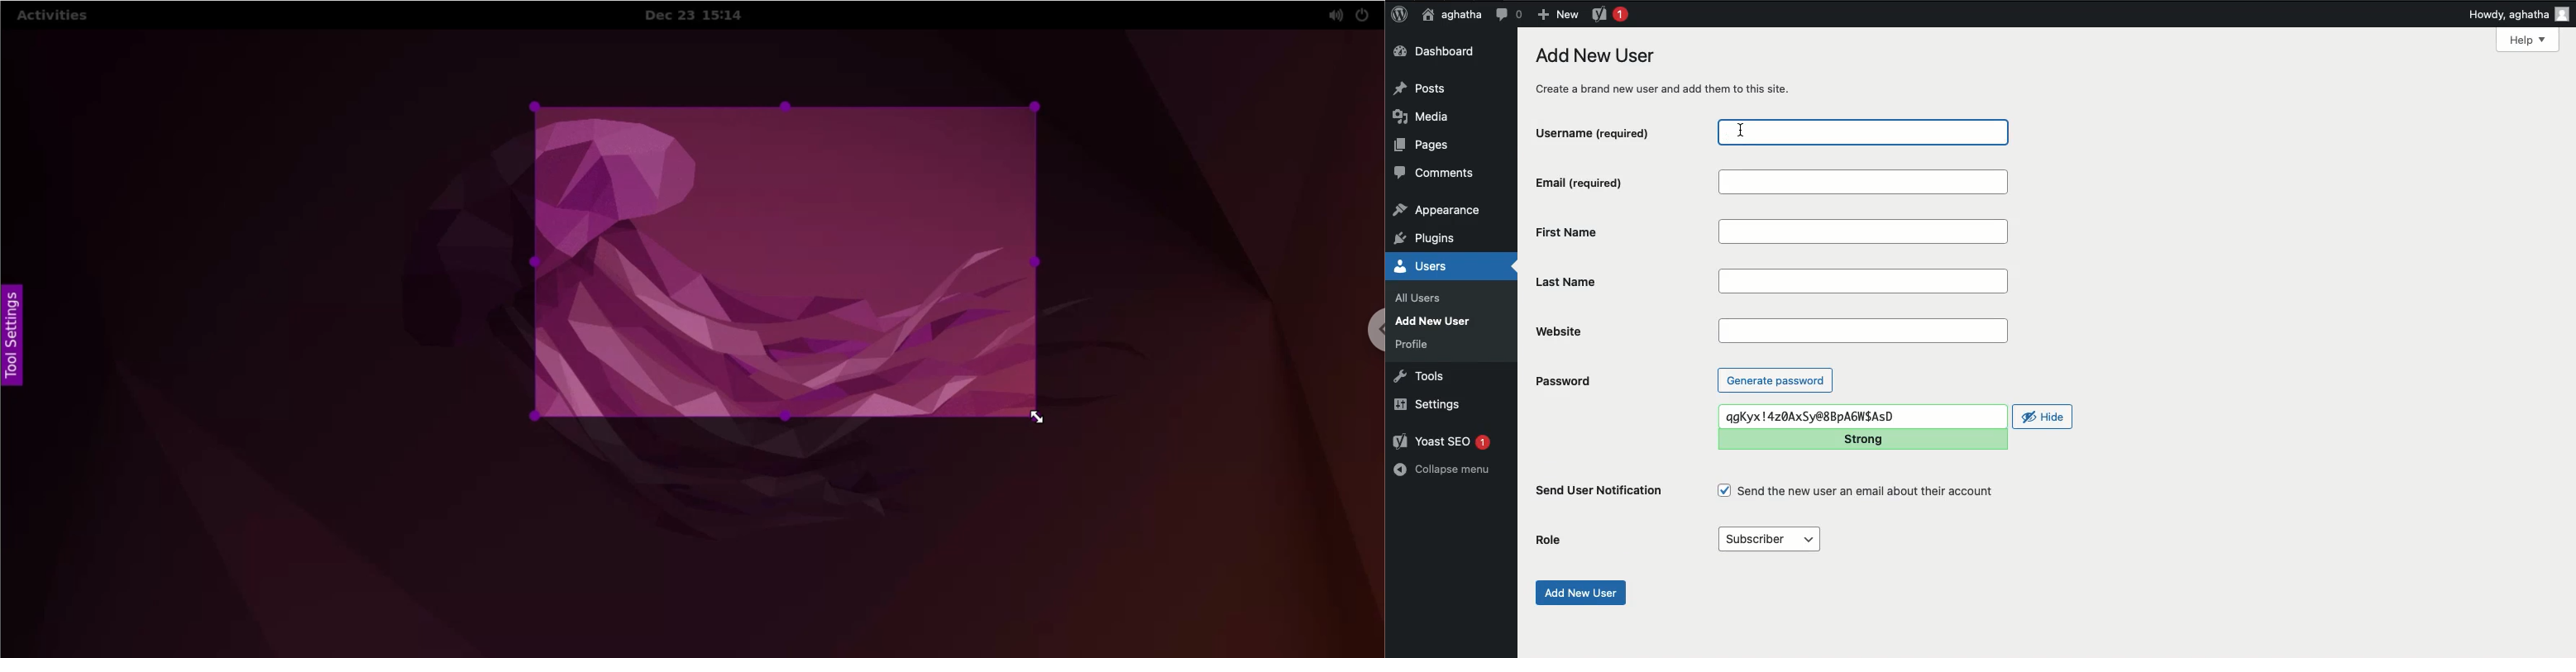 Image resolution: width=2576 pixels, height=672 pixels. What do you see at coordinates (1618, 132) in the screenshot?
I see `Username (required)` at bounding box center [1618, 132].